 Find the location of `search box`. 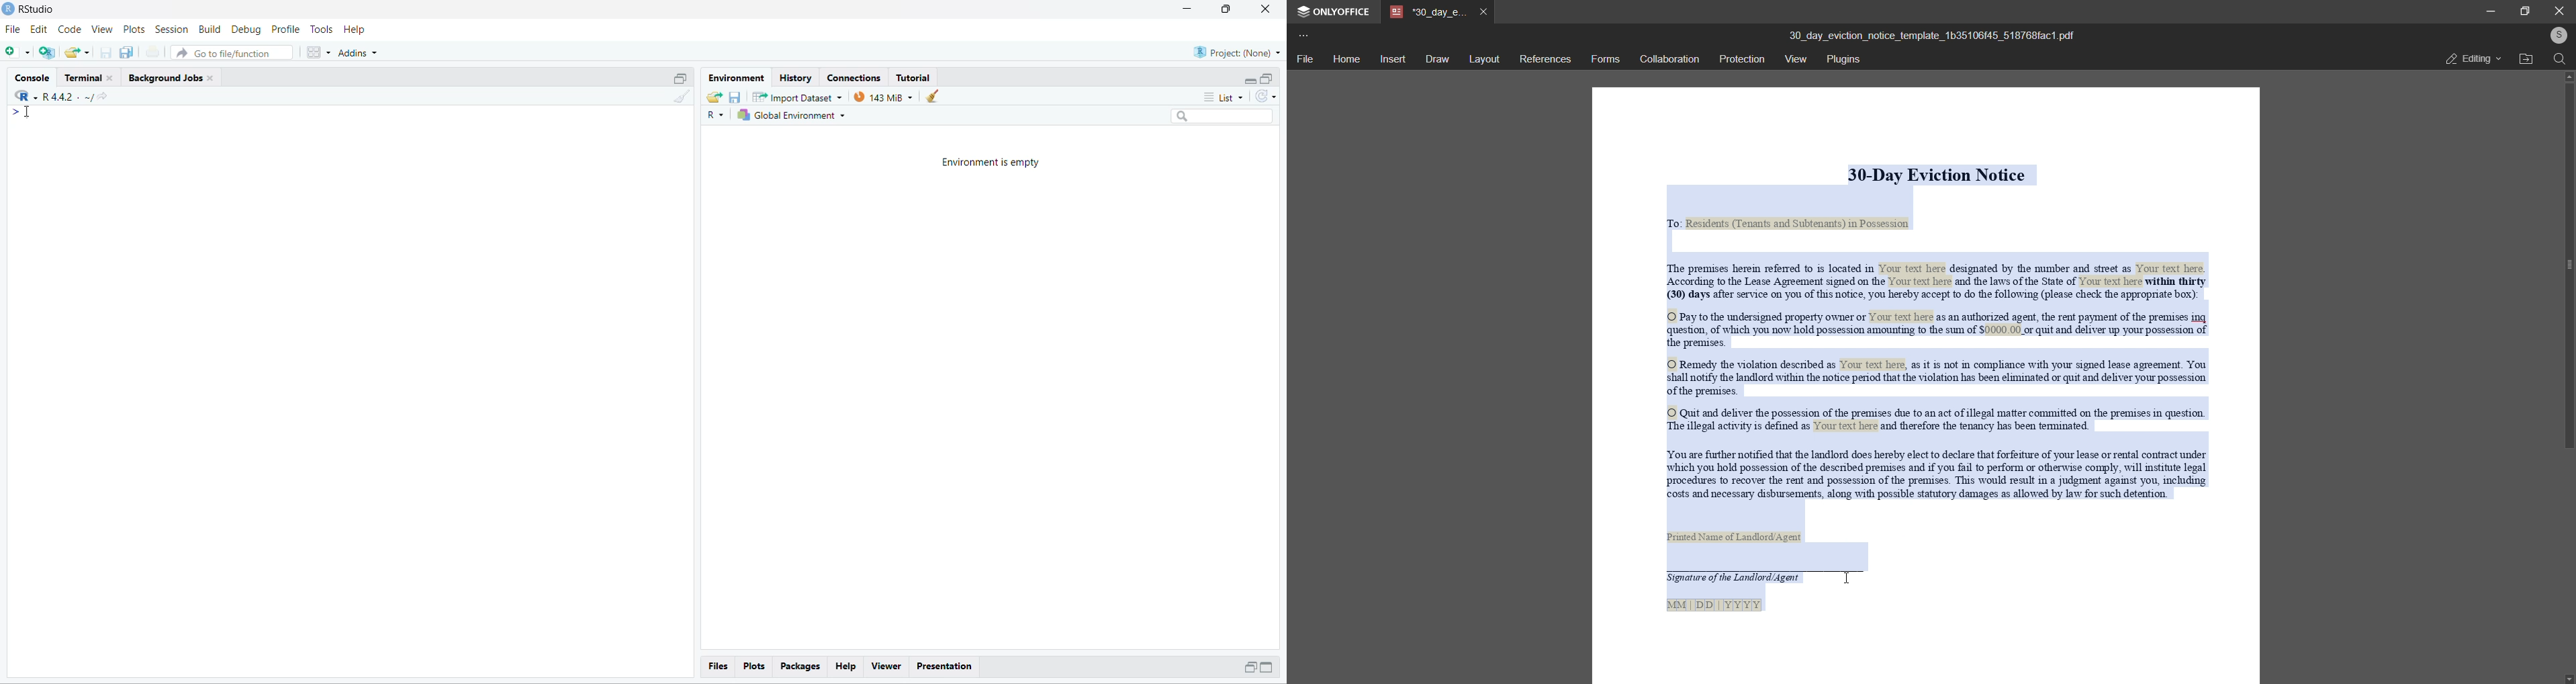

search box is located at coordinates (1225, 116).